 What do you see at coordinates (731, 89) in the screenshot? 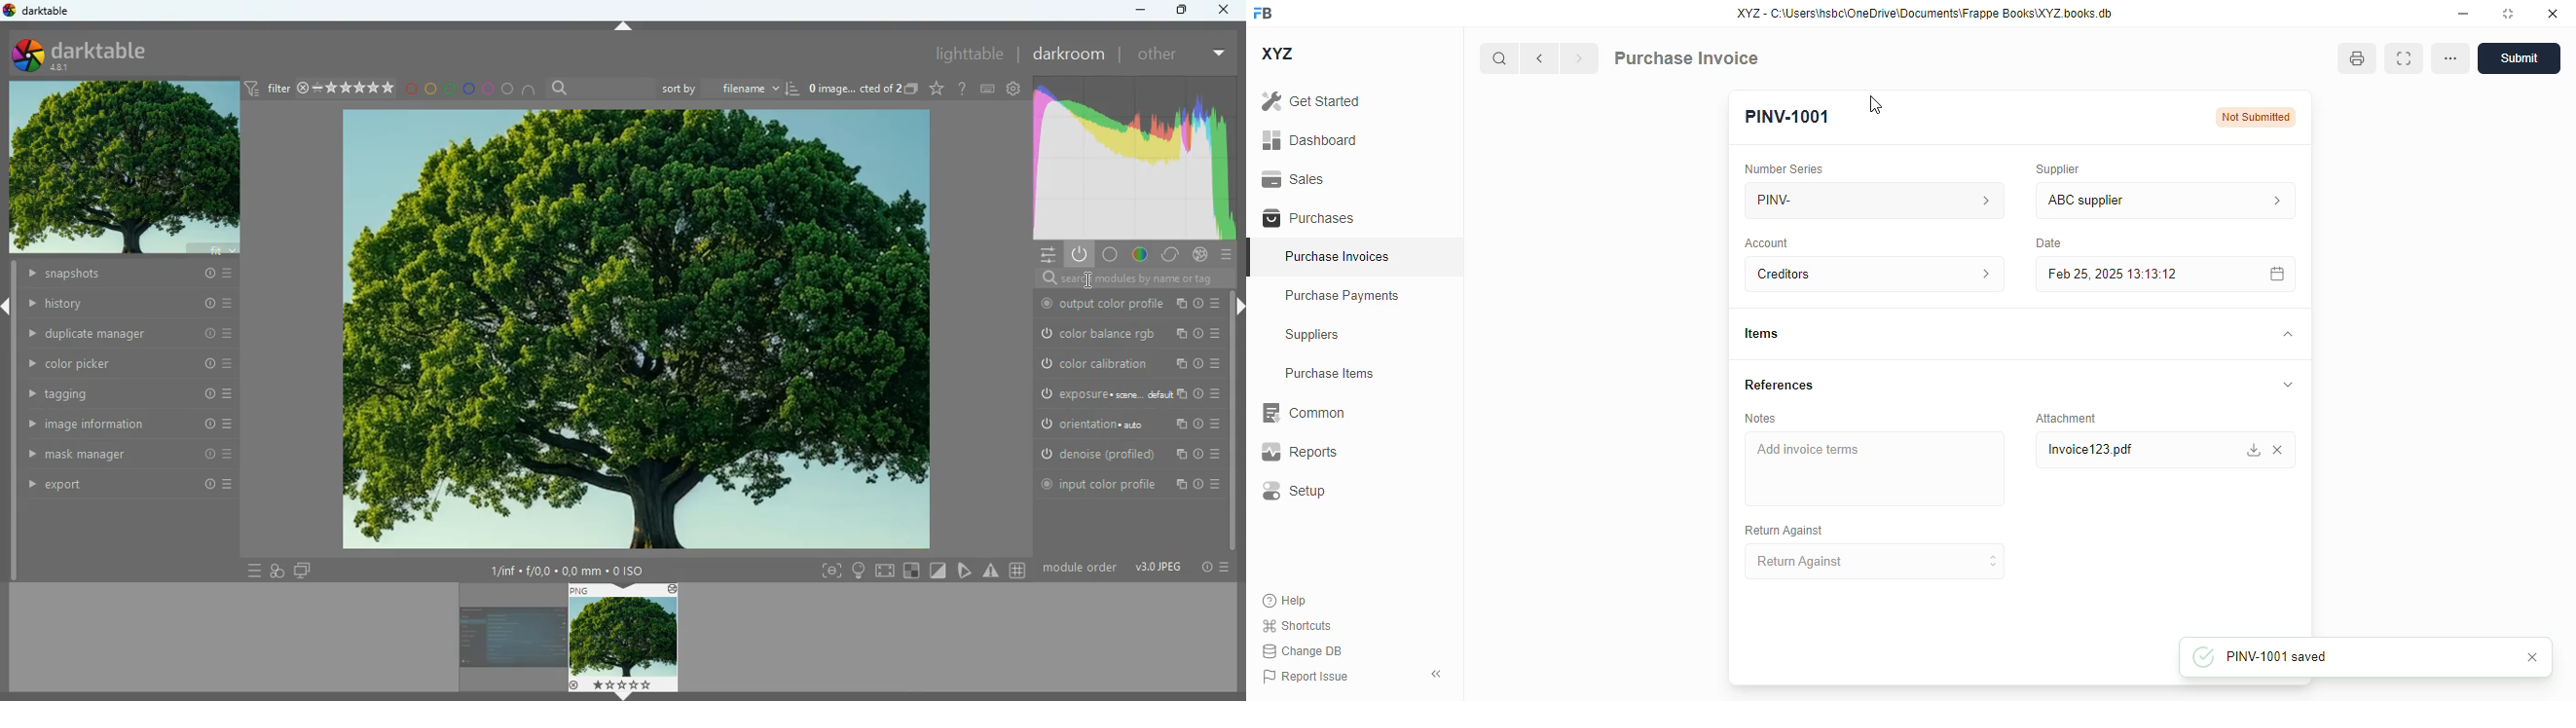
I see `sort by filename` at bounding box center [731, 89].